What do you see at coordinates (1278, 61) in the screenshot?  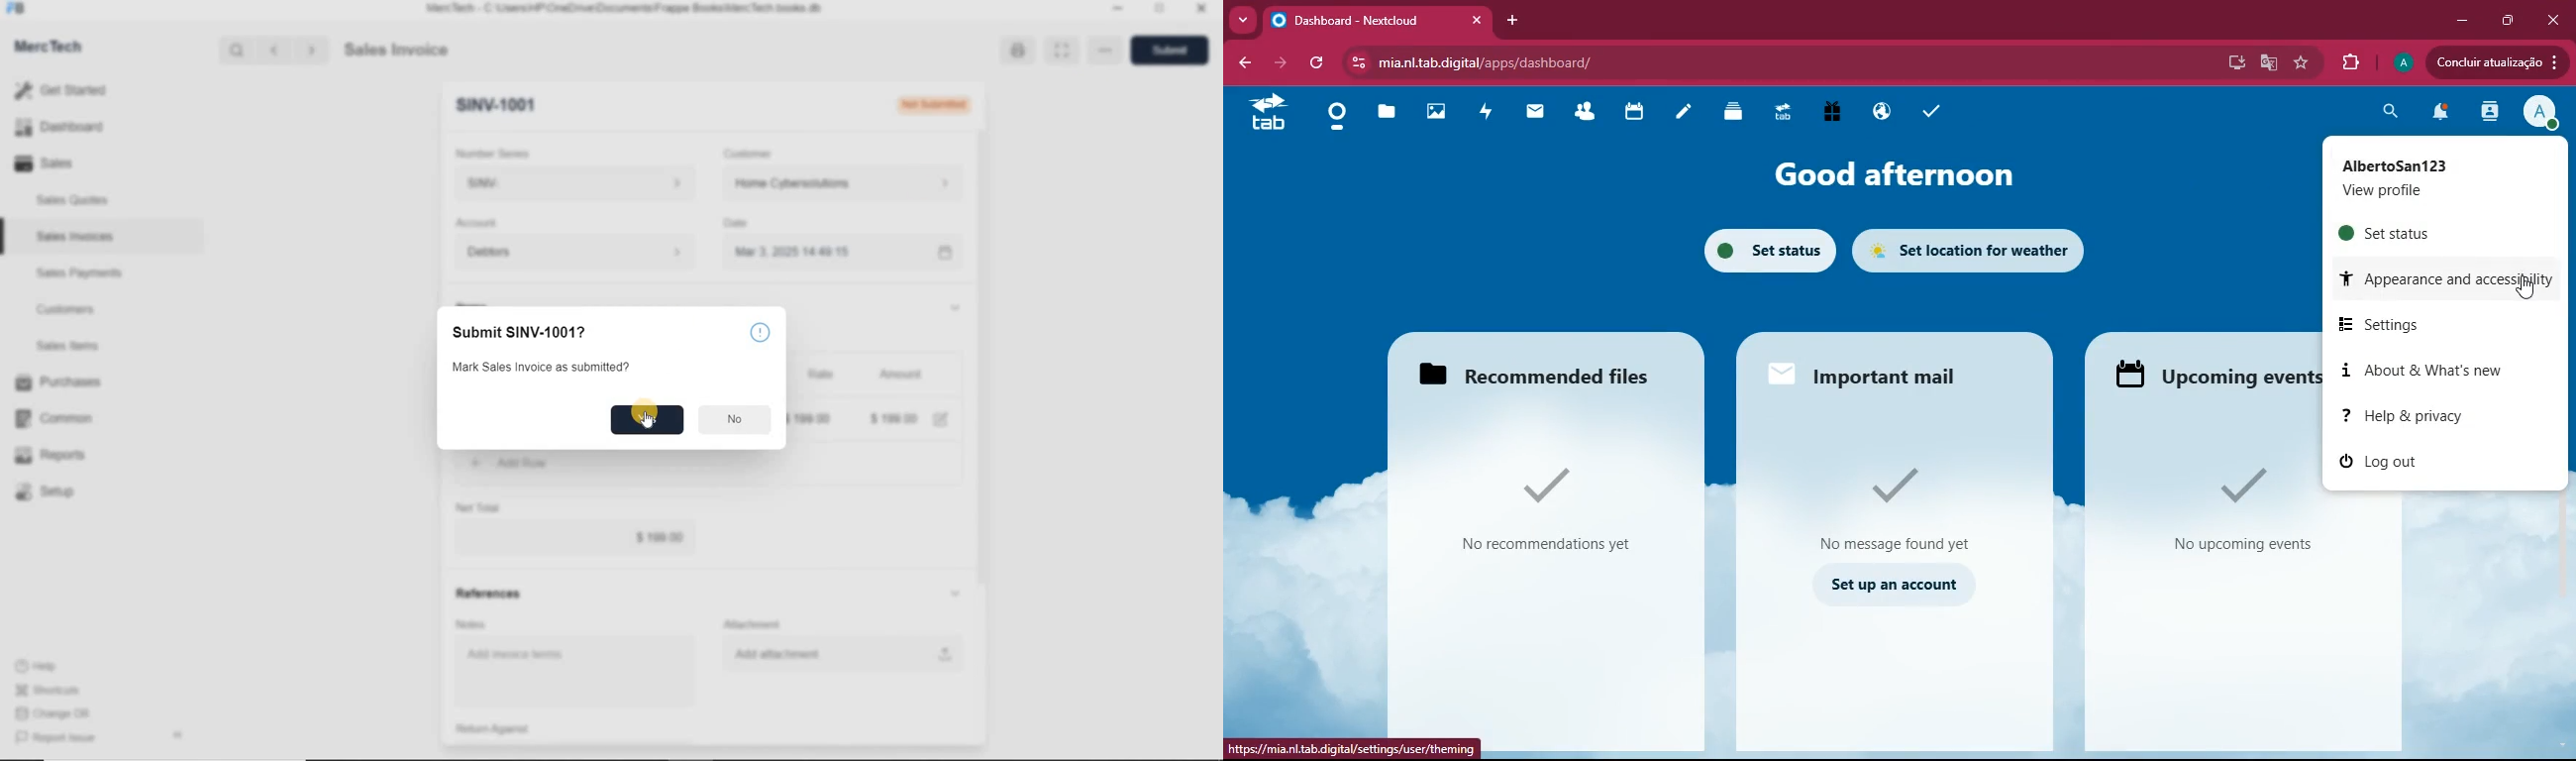 I see `forward` at bounding box center [1278, 61].